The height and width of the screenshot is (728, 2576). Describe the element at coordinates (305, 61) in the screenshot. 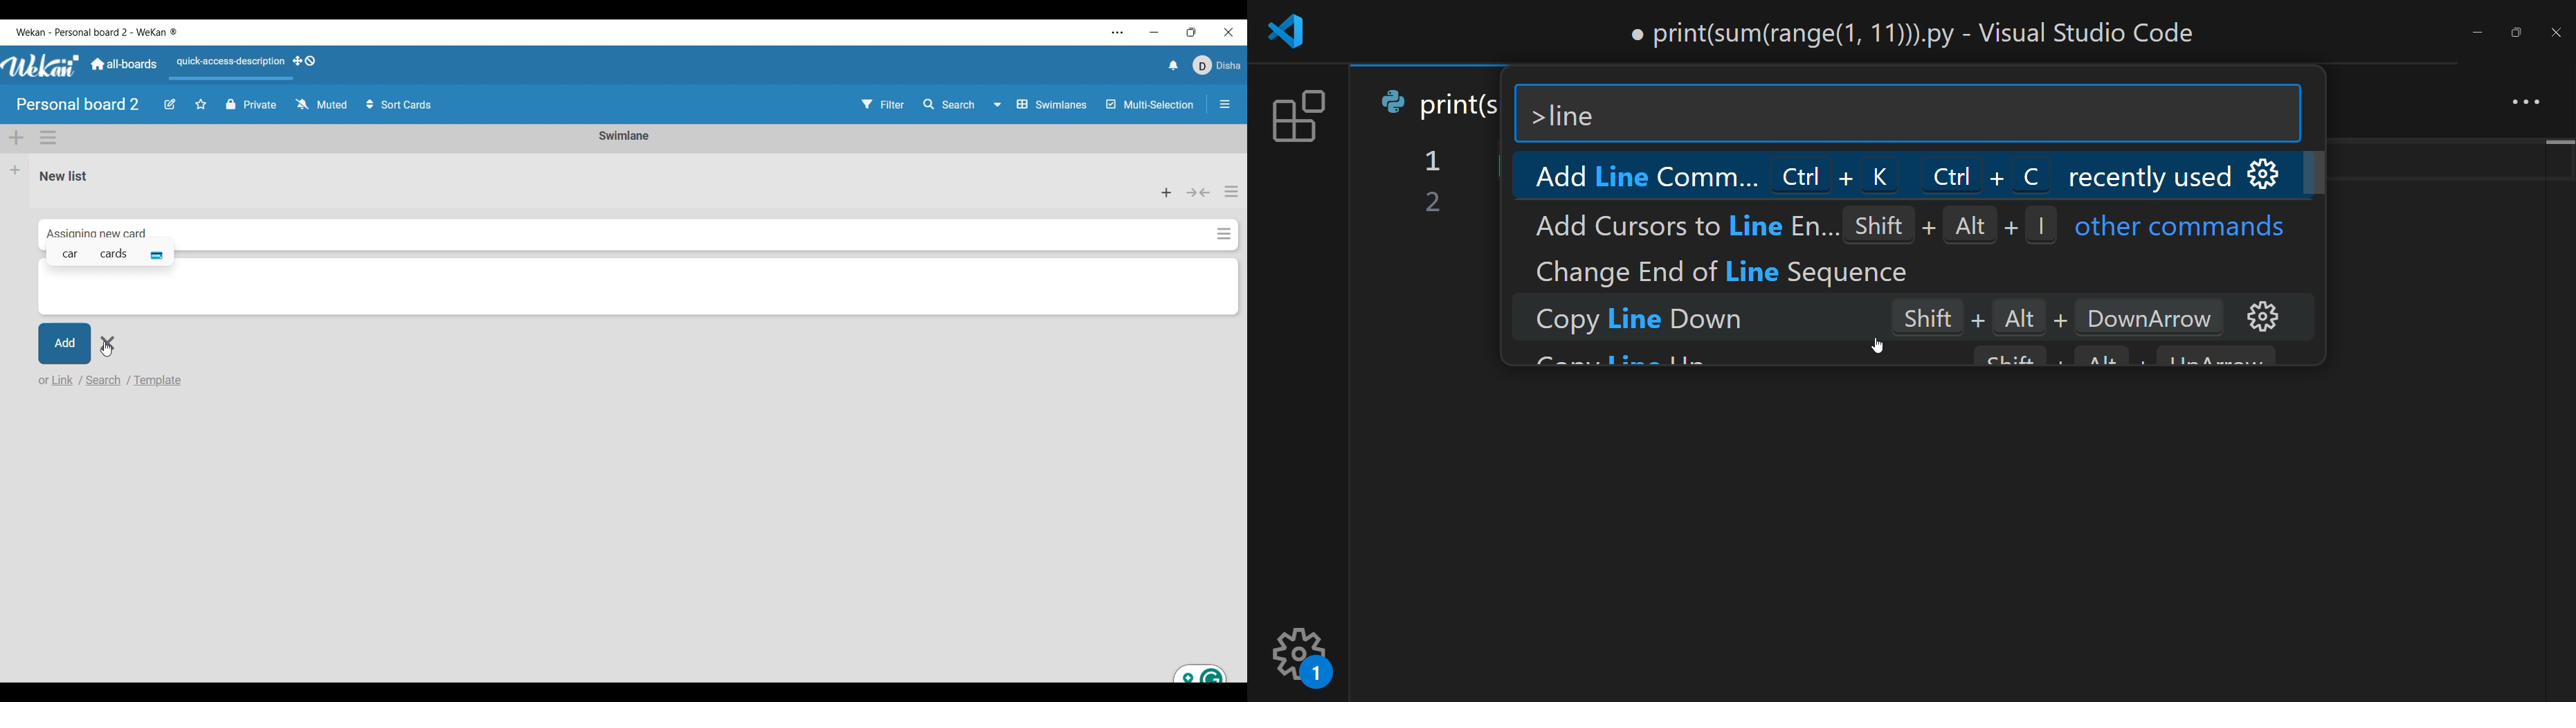

I see `Show desktop drag handles` at that location.